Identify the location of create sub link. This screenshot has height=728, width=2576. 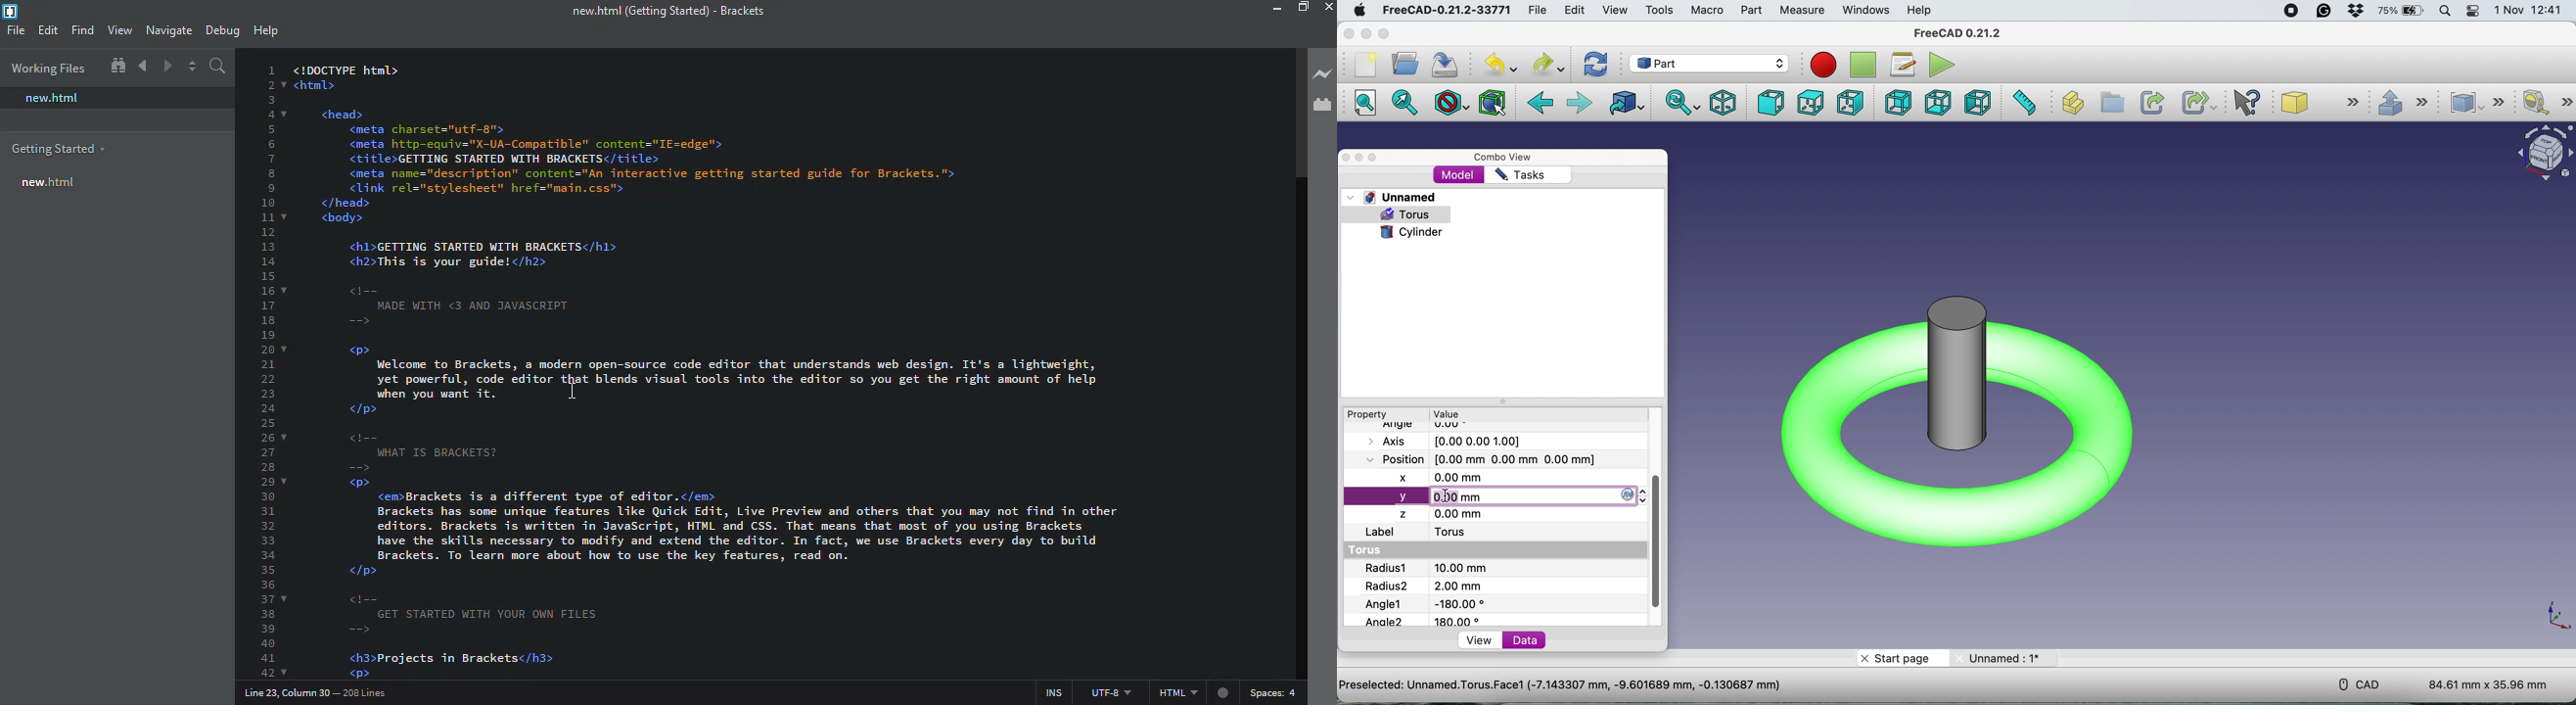
(2196, 103).